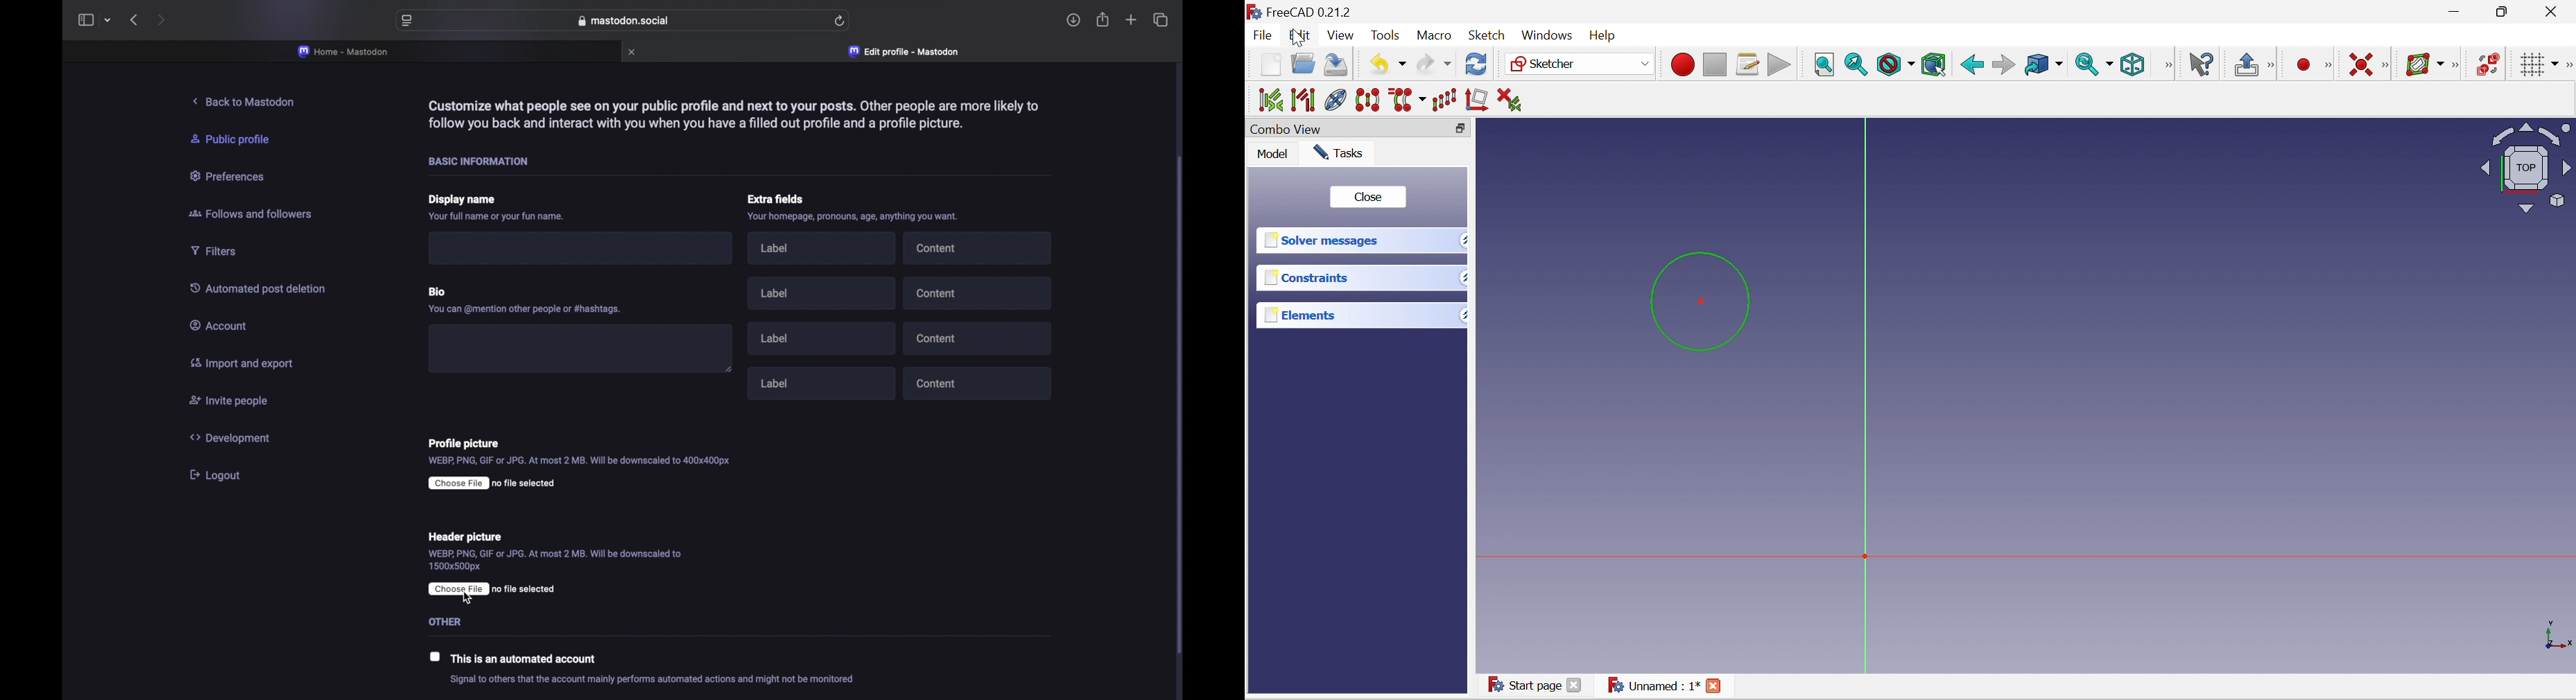 The width and height of the screenshot is (2576, 700). I want to click on Switch virtual space, so click(2489, 64).